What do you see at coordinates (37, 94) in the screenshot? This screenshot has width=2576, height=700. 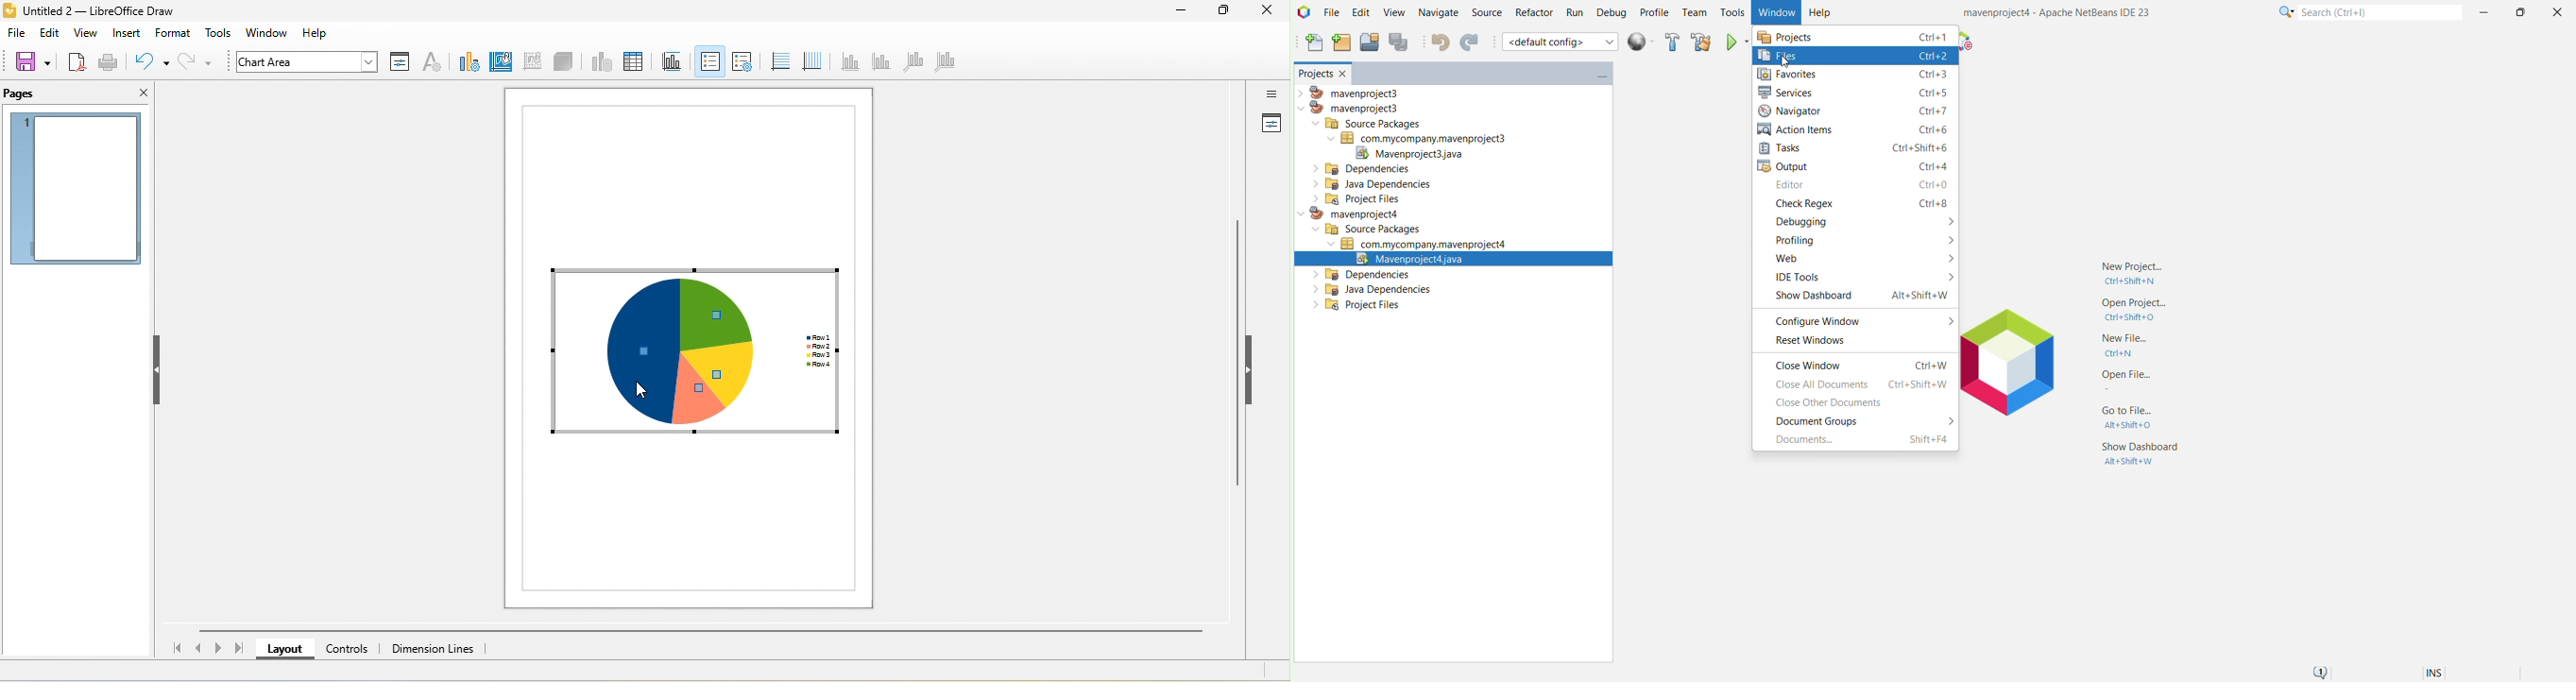 I see `pages` at bounding box center [37, 94].